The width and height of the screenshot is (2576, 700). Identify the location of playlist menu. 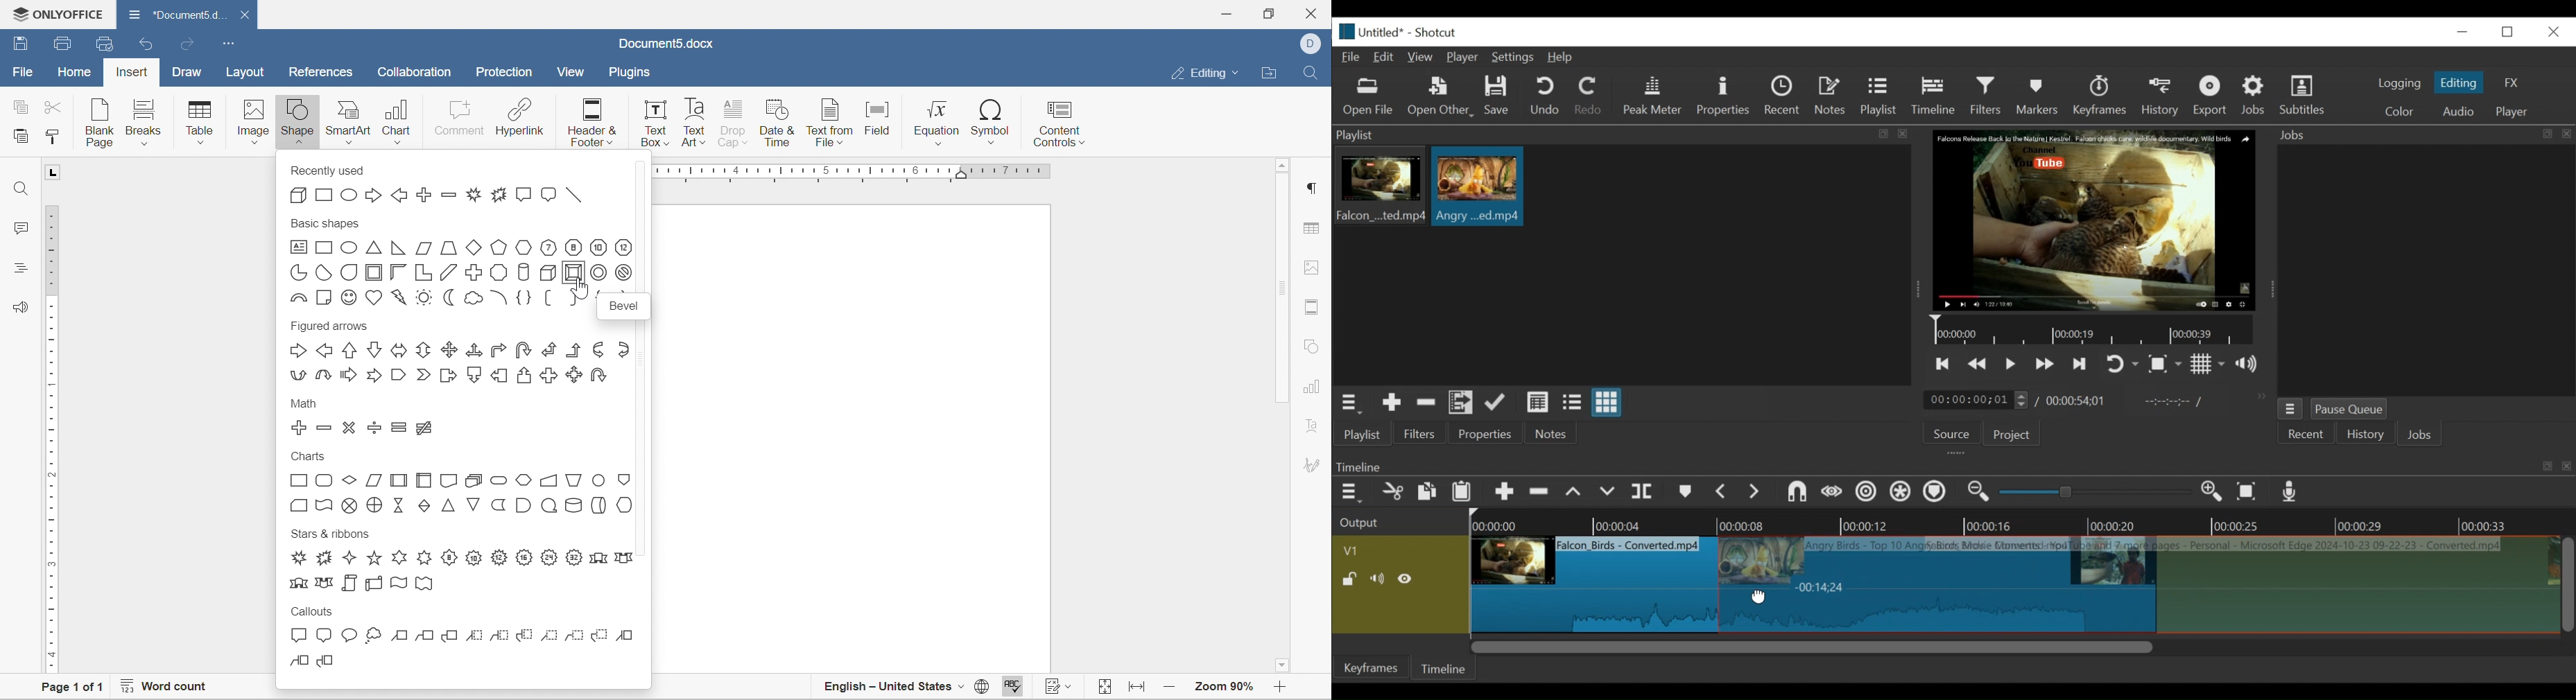
(1352, 402).